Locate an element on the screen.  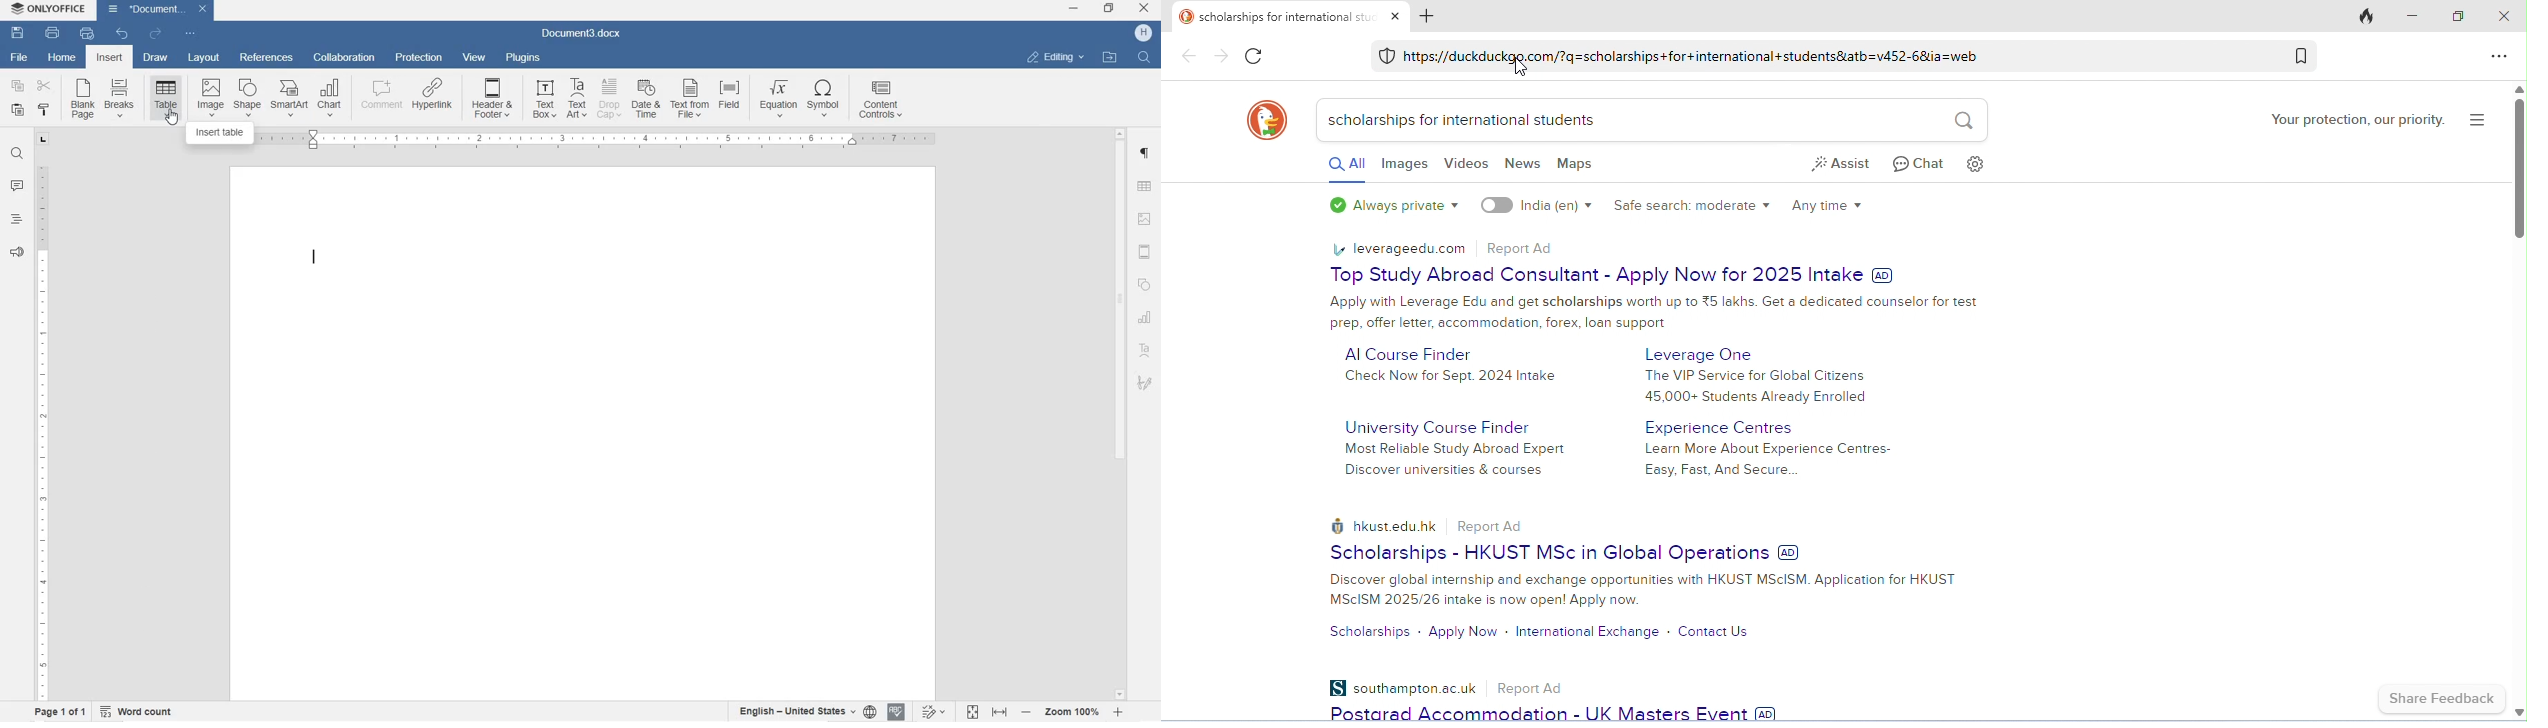
your protection, our priority is located at coordinates (2357, 119).